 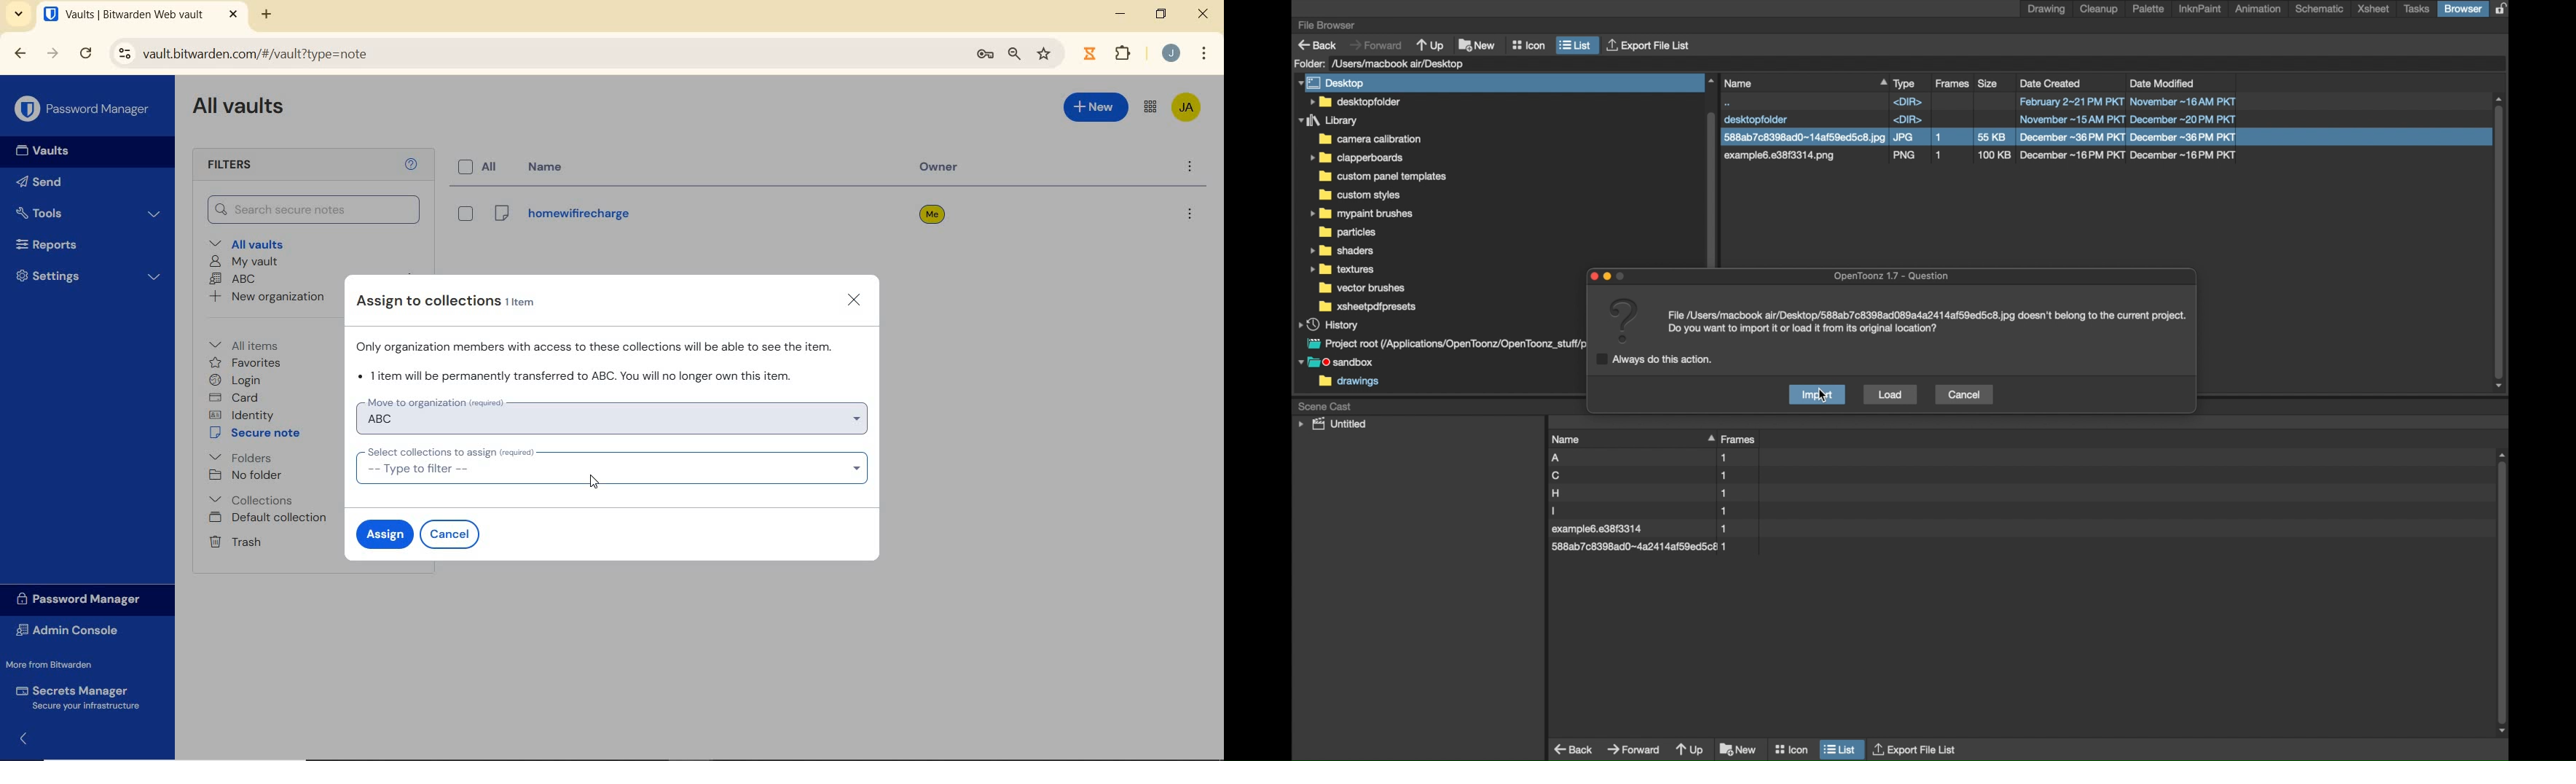 I want to click on search tabs, so click(x=20, y=16).